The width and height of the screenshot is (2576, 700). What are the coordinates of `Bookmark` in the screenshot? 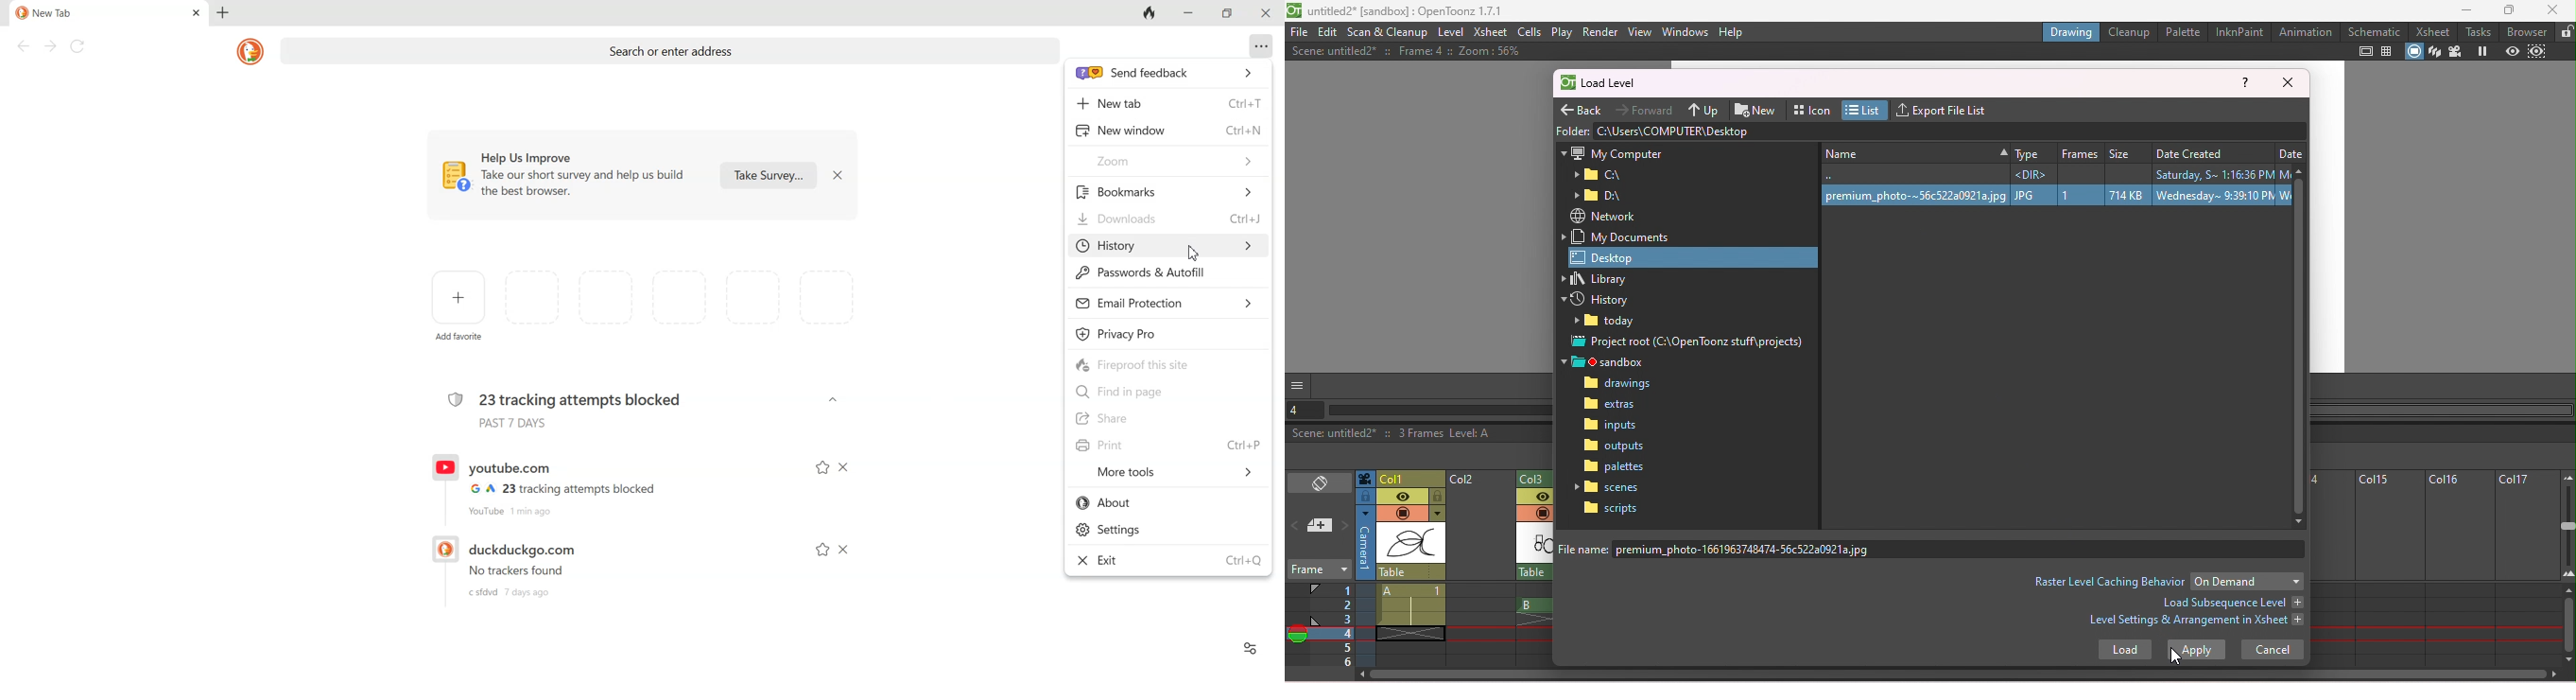 It's located at (1168, 192).